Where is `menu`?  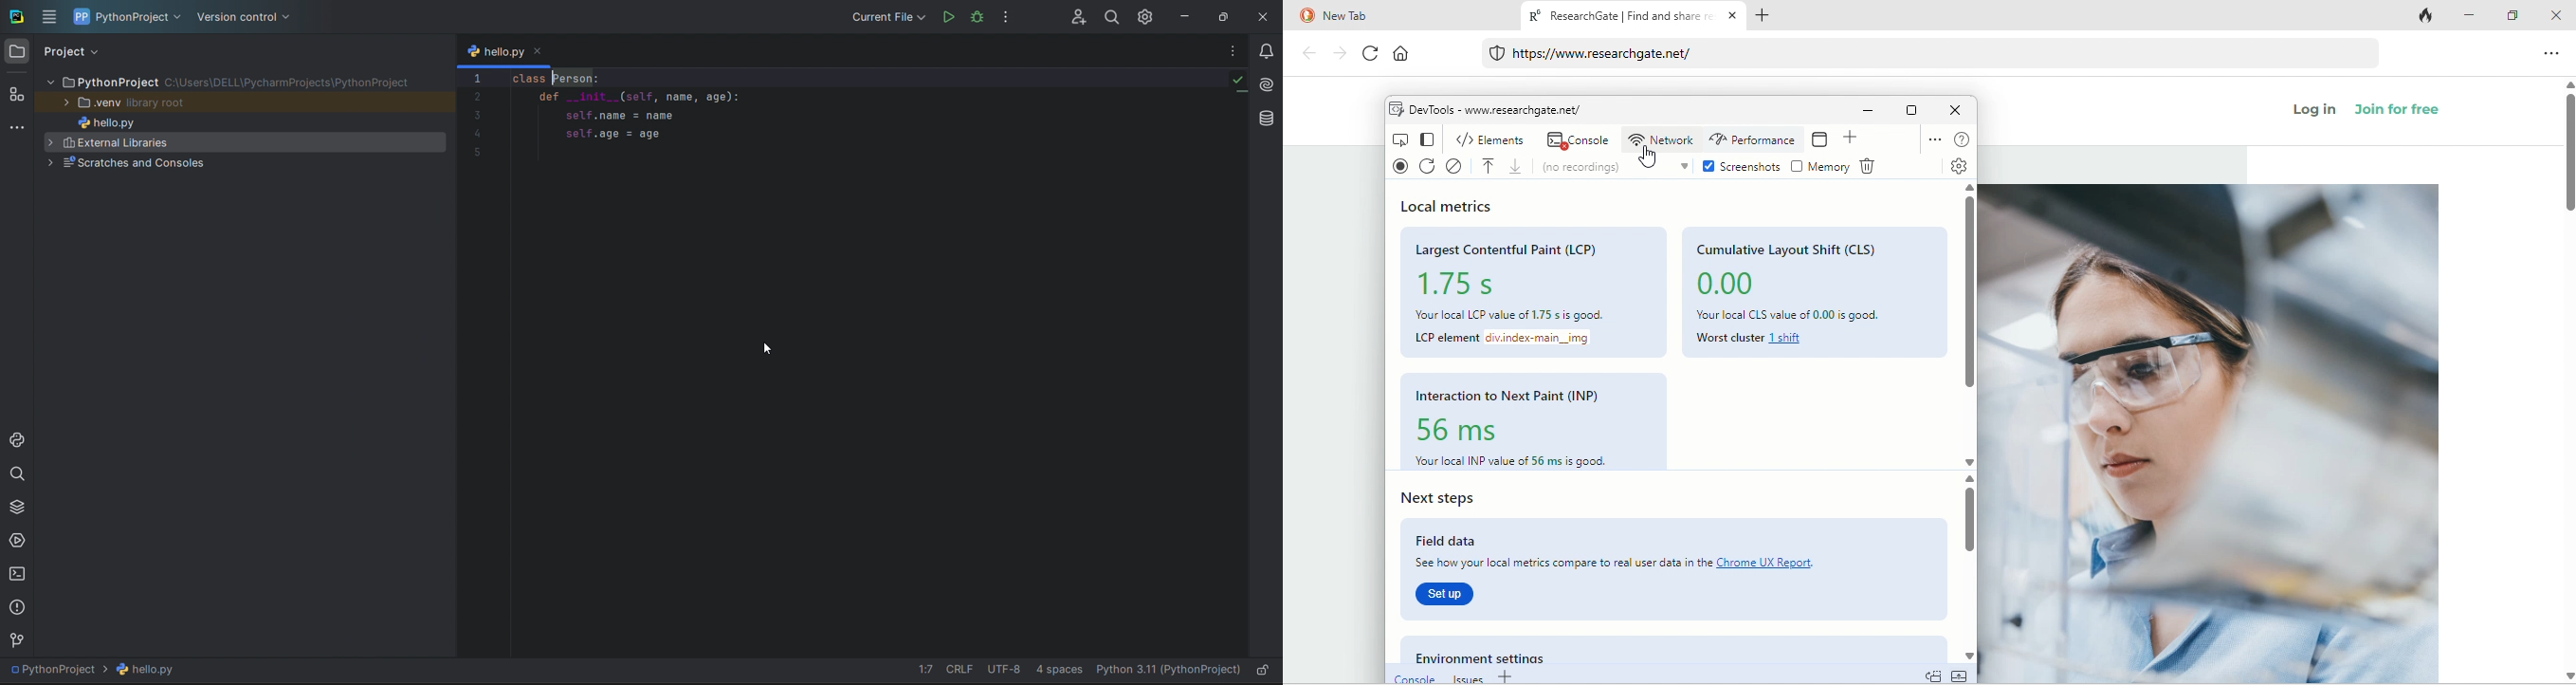
menu is located at coordinates (47, 17).